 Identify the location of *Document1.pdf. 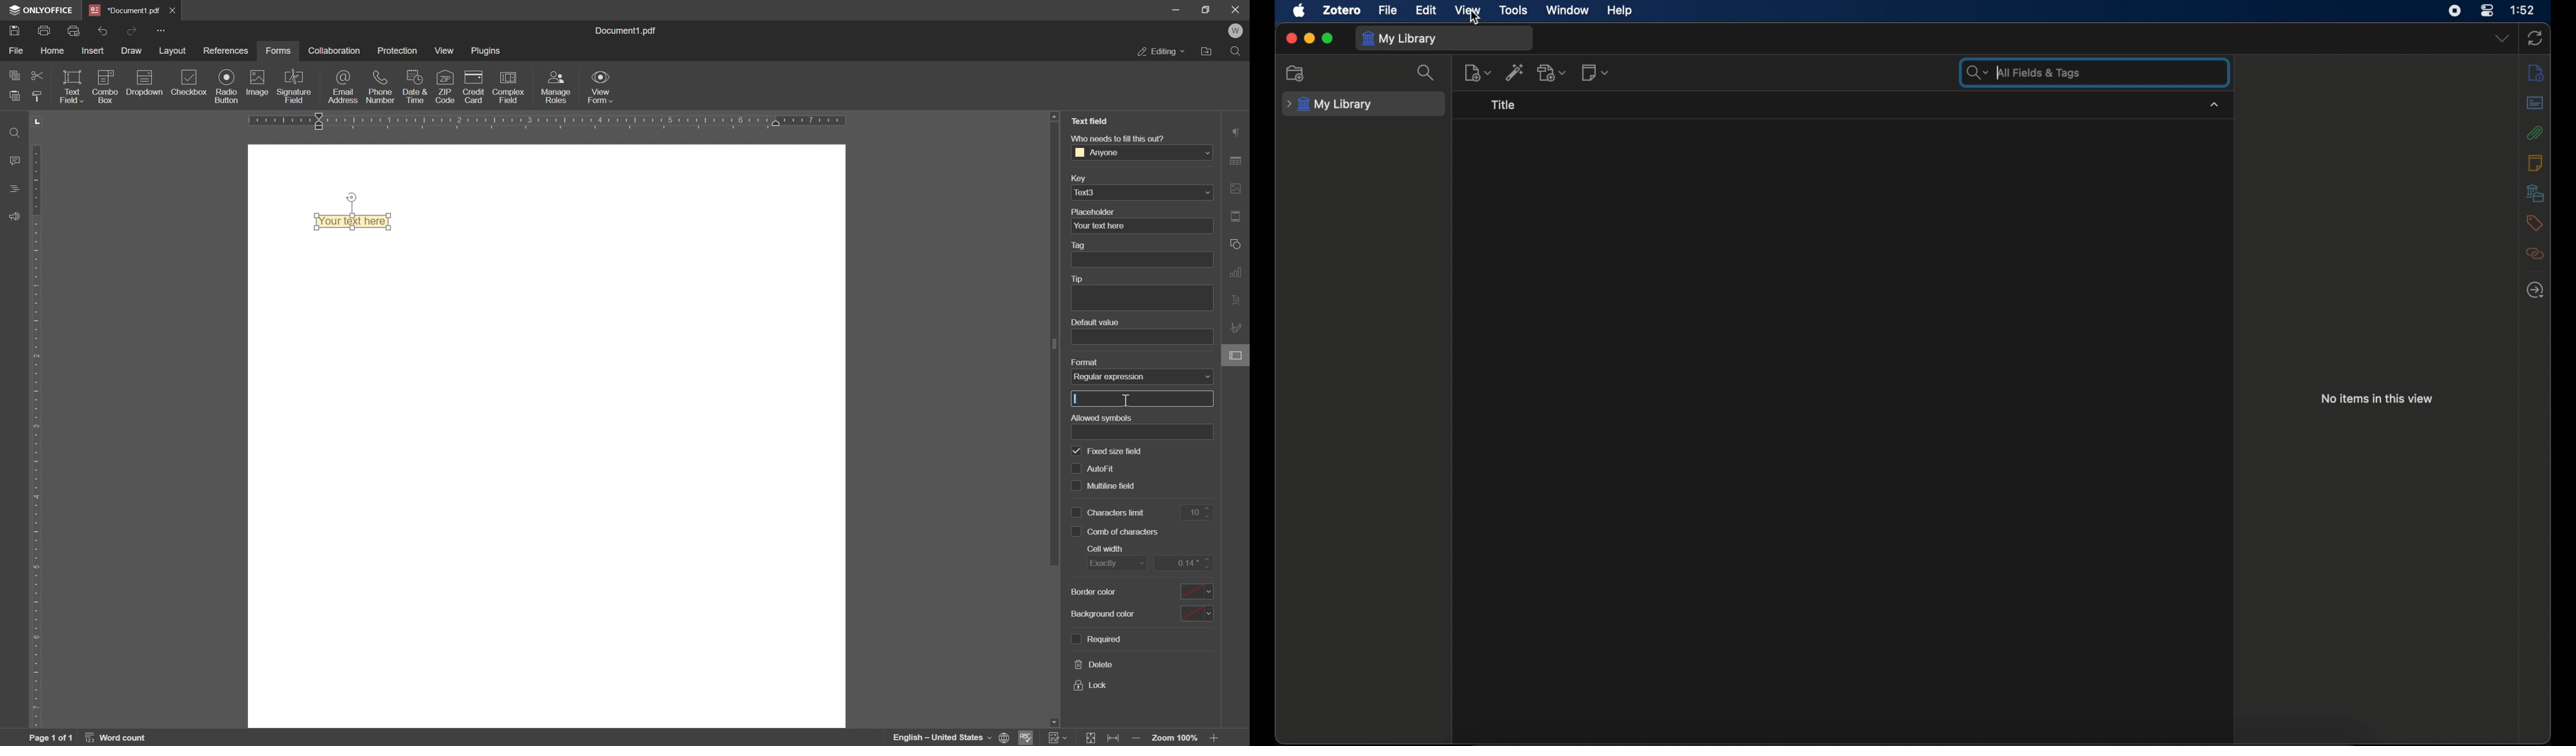
(125, 10).